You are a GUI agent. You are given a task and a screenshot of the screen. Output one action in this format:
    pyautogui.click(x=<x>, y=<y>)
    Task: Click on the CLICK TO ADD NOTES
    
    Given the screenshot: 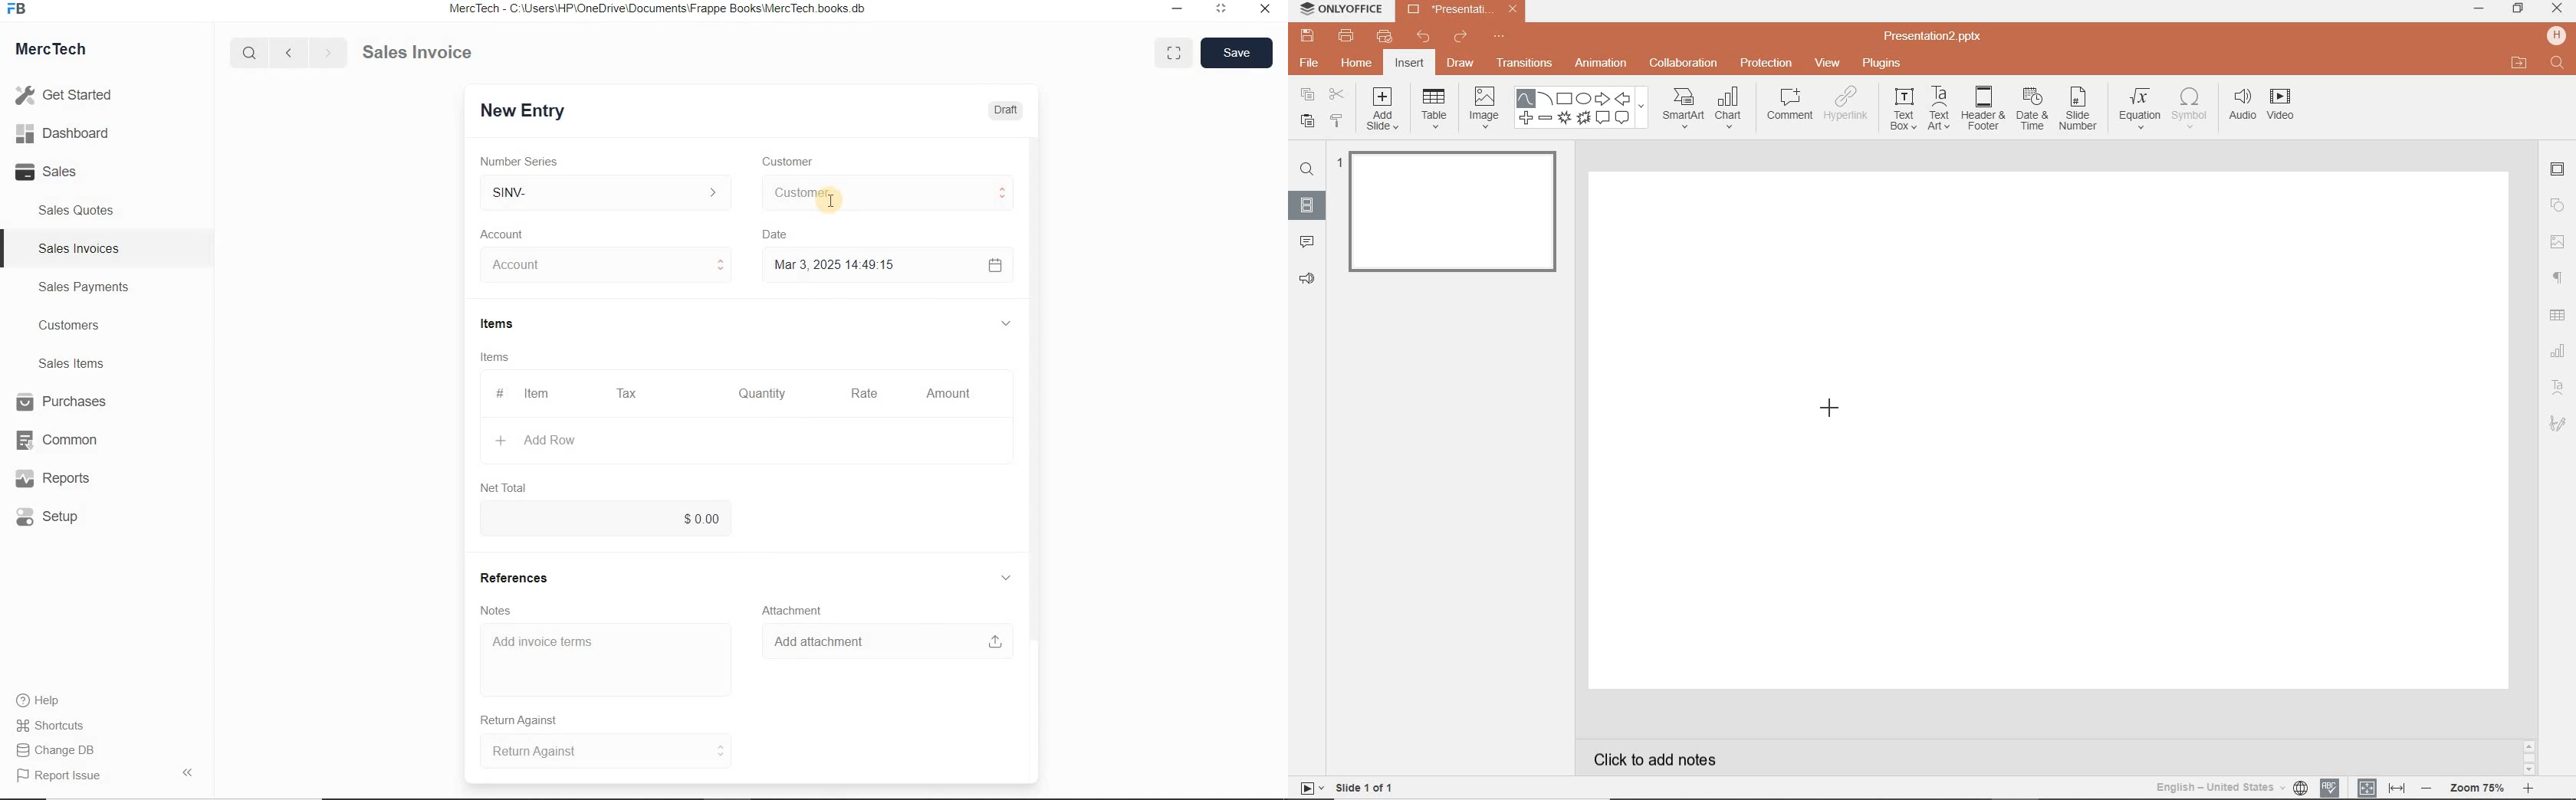 What is the action you would take?
    pyautogui.click(x=1660, y=759)
    